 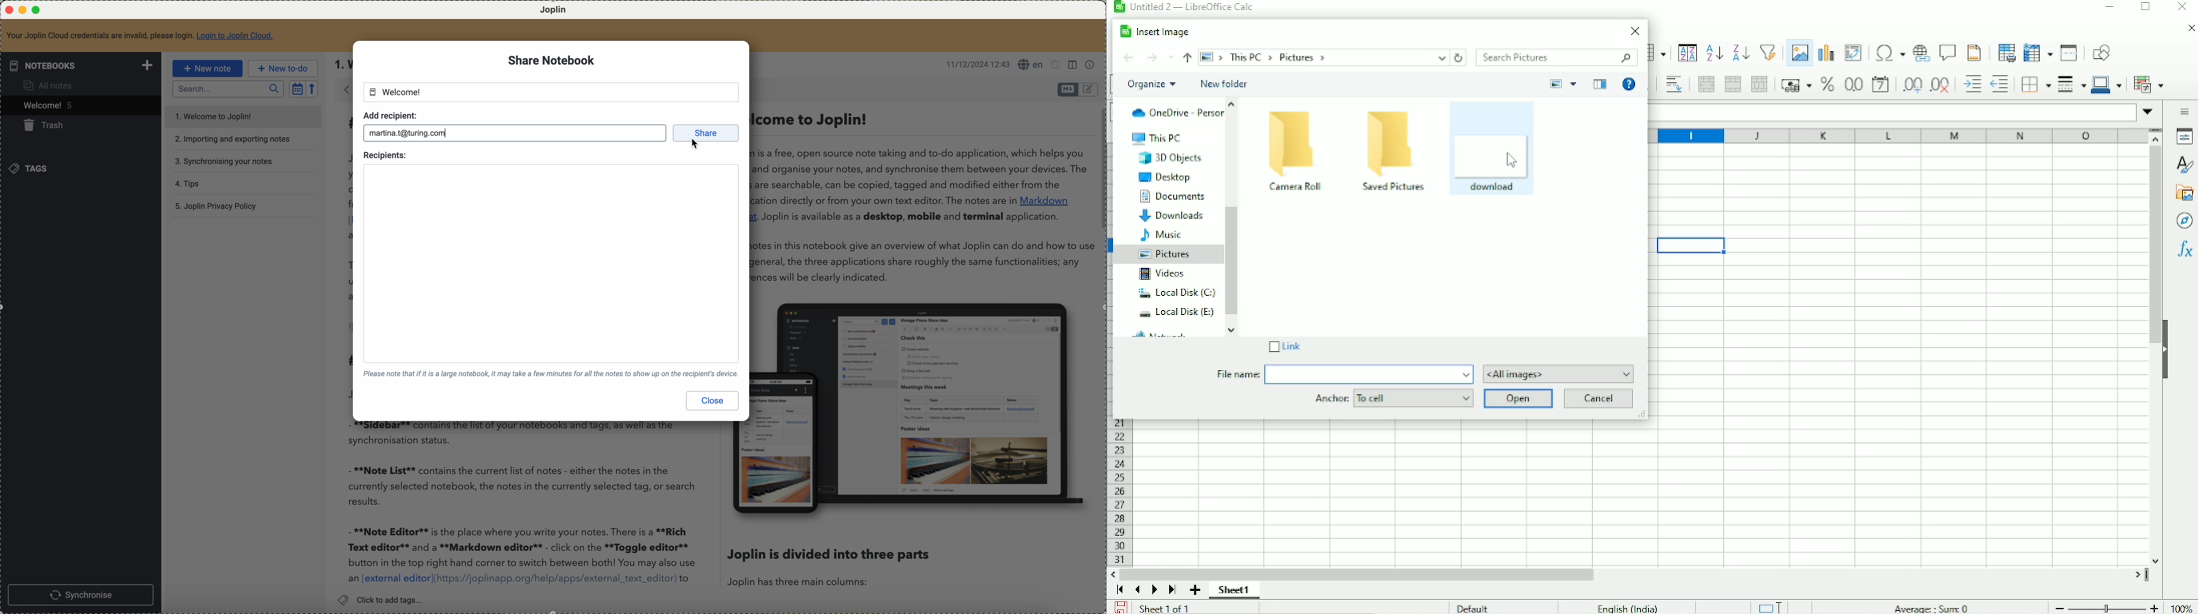 What do you see at coordinates (2183, 165) in the screenshot?
I see `Styles` at bounding box center [2183, 165].